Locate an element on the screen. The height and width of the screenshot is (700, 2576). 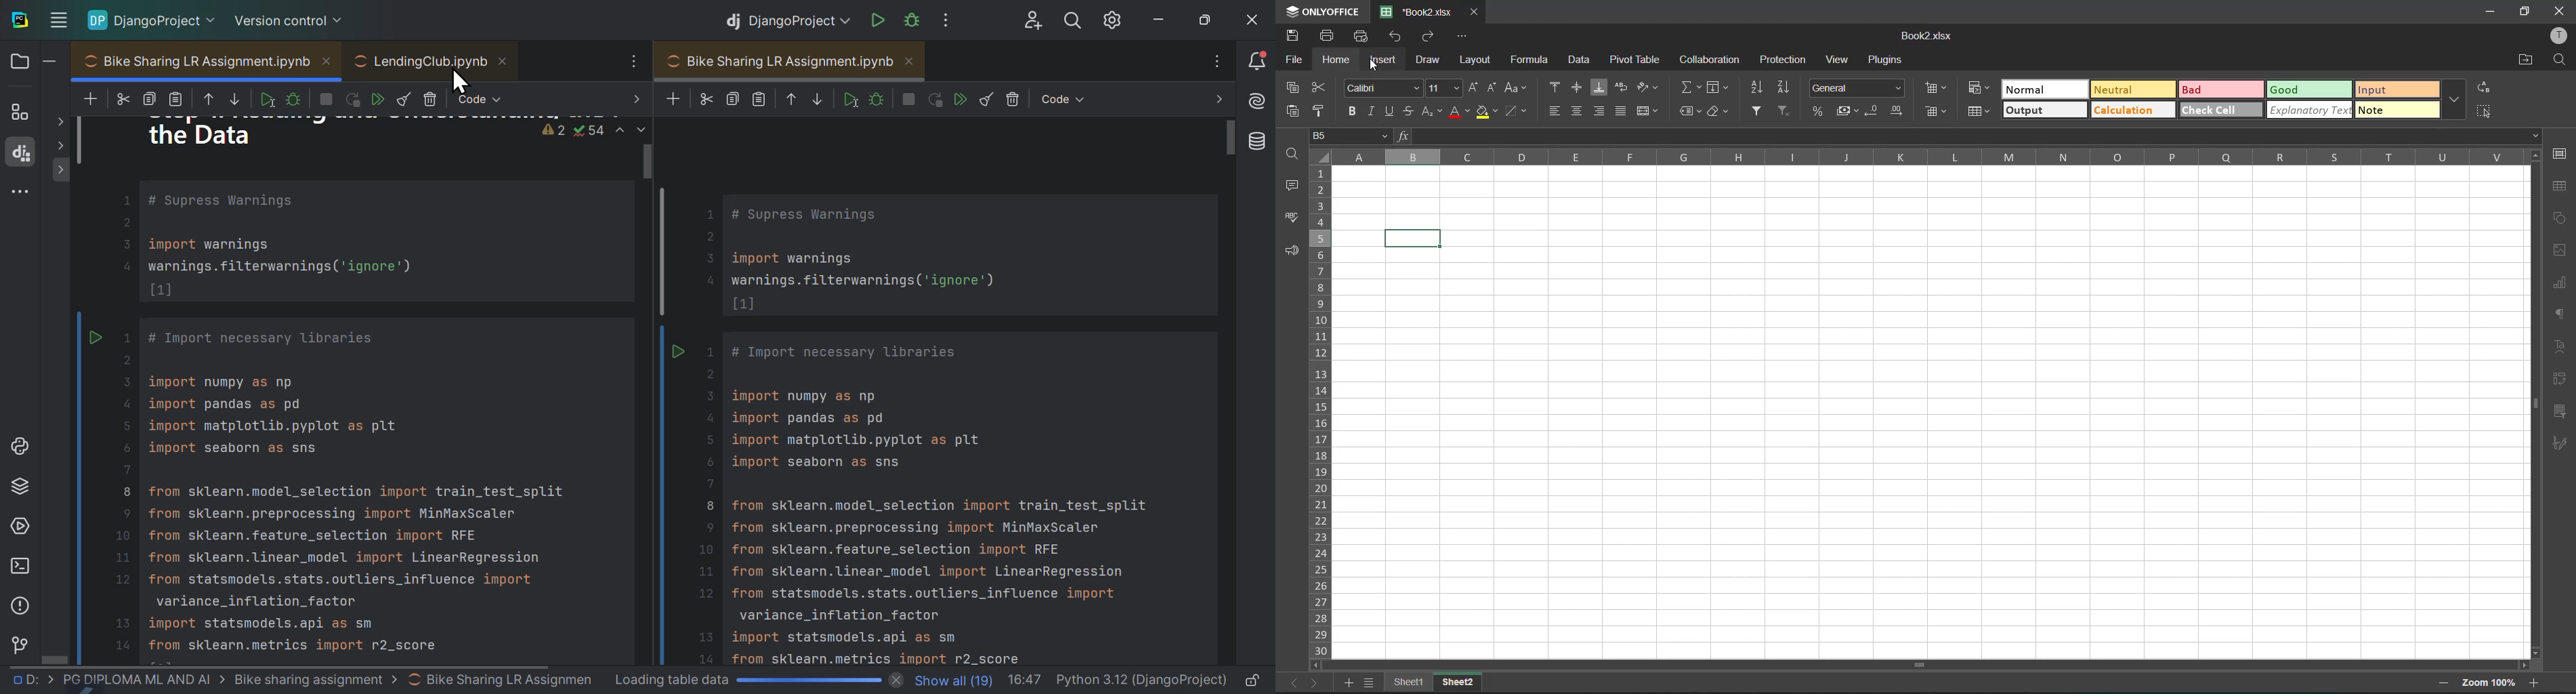
copy style is located at coordinates (1324, 110).